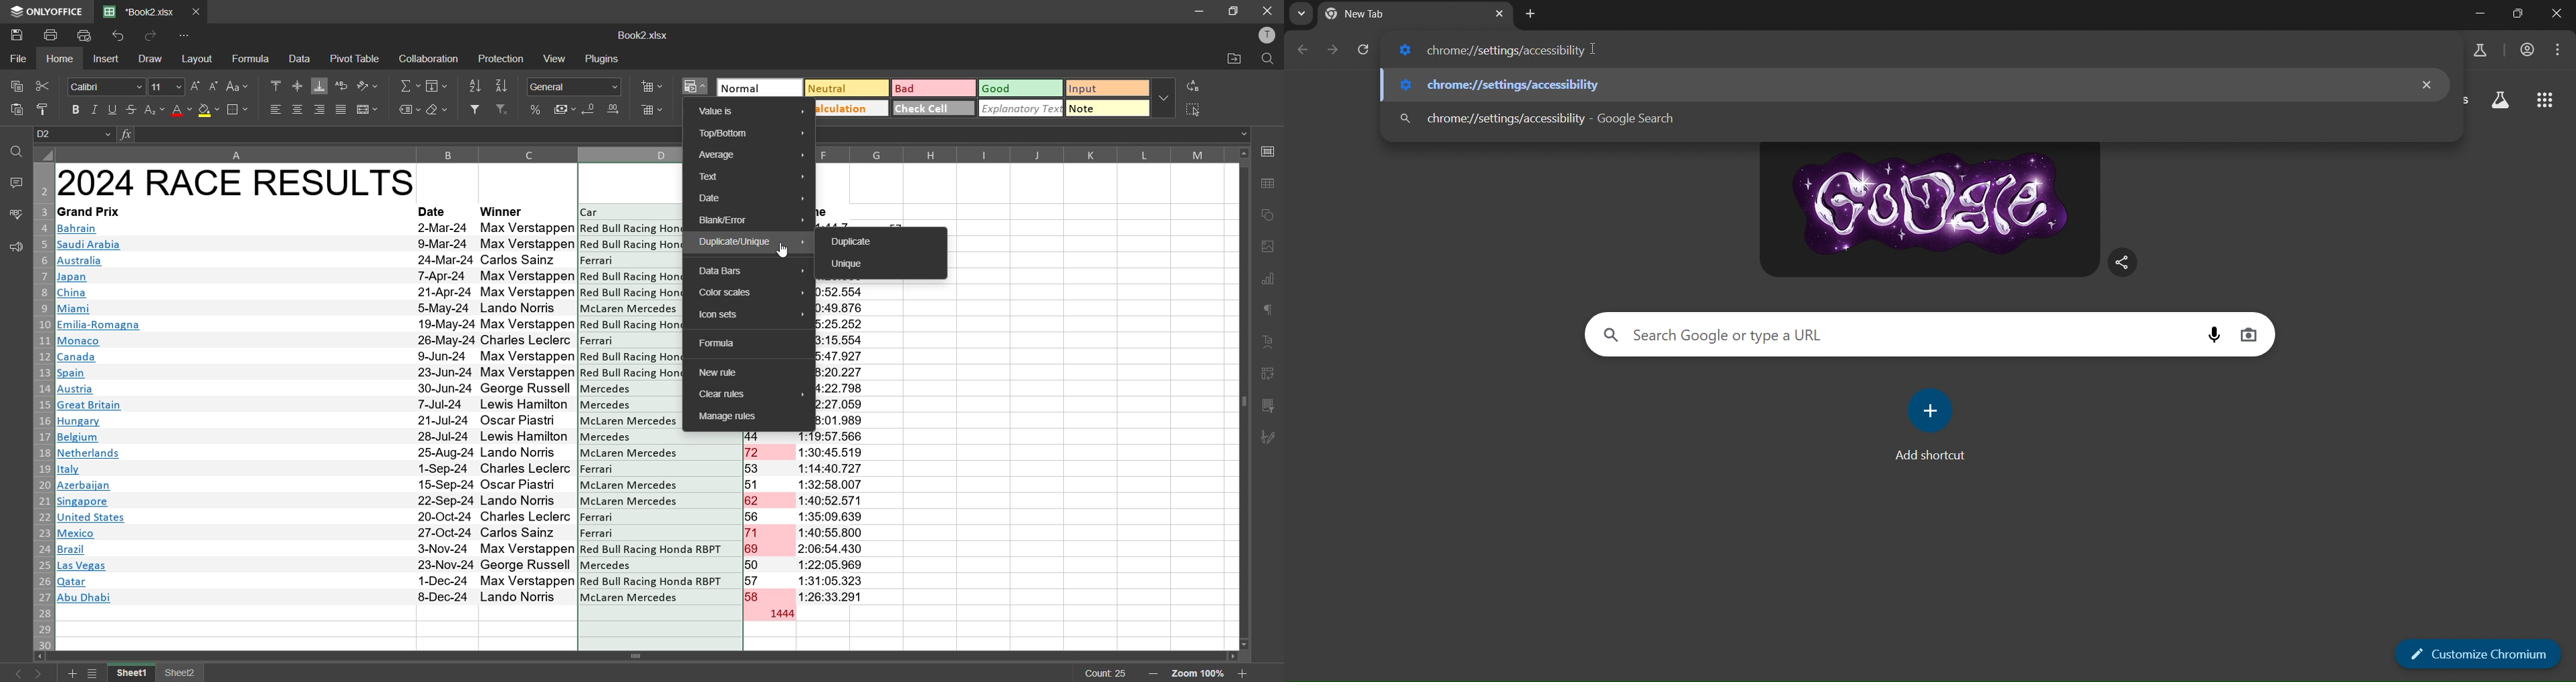  Describe the element at coordinates (1264, 35) in the screenshot. I see `profile` at that location.